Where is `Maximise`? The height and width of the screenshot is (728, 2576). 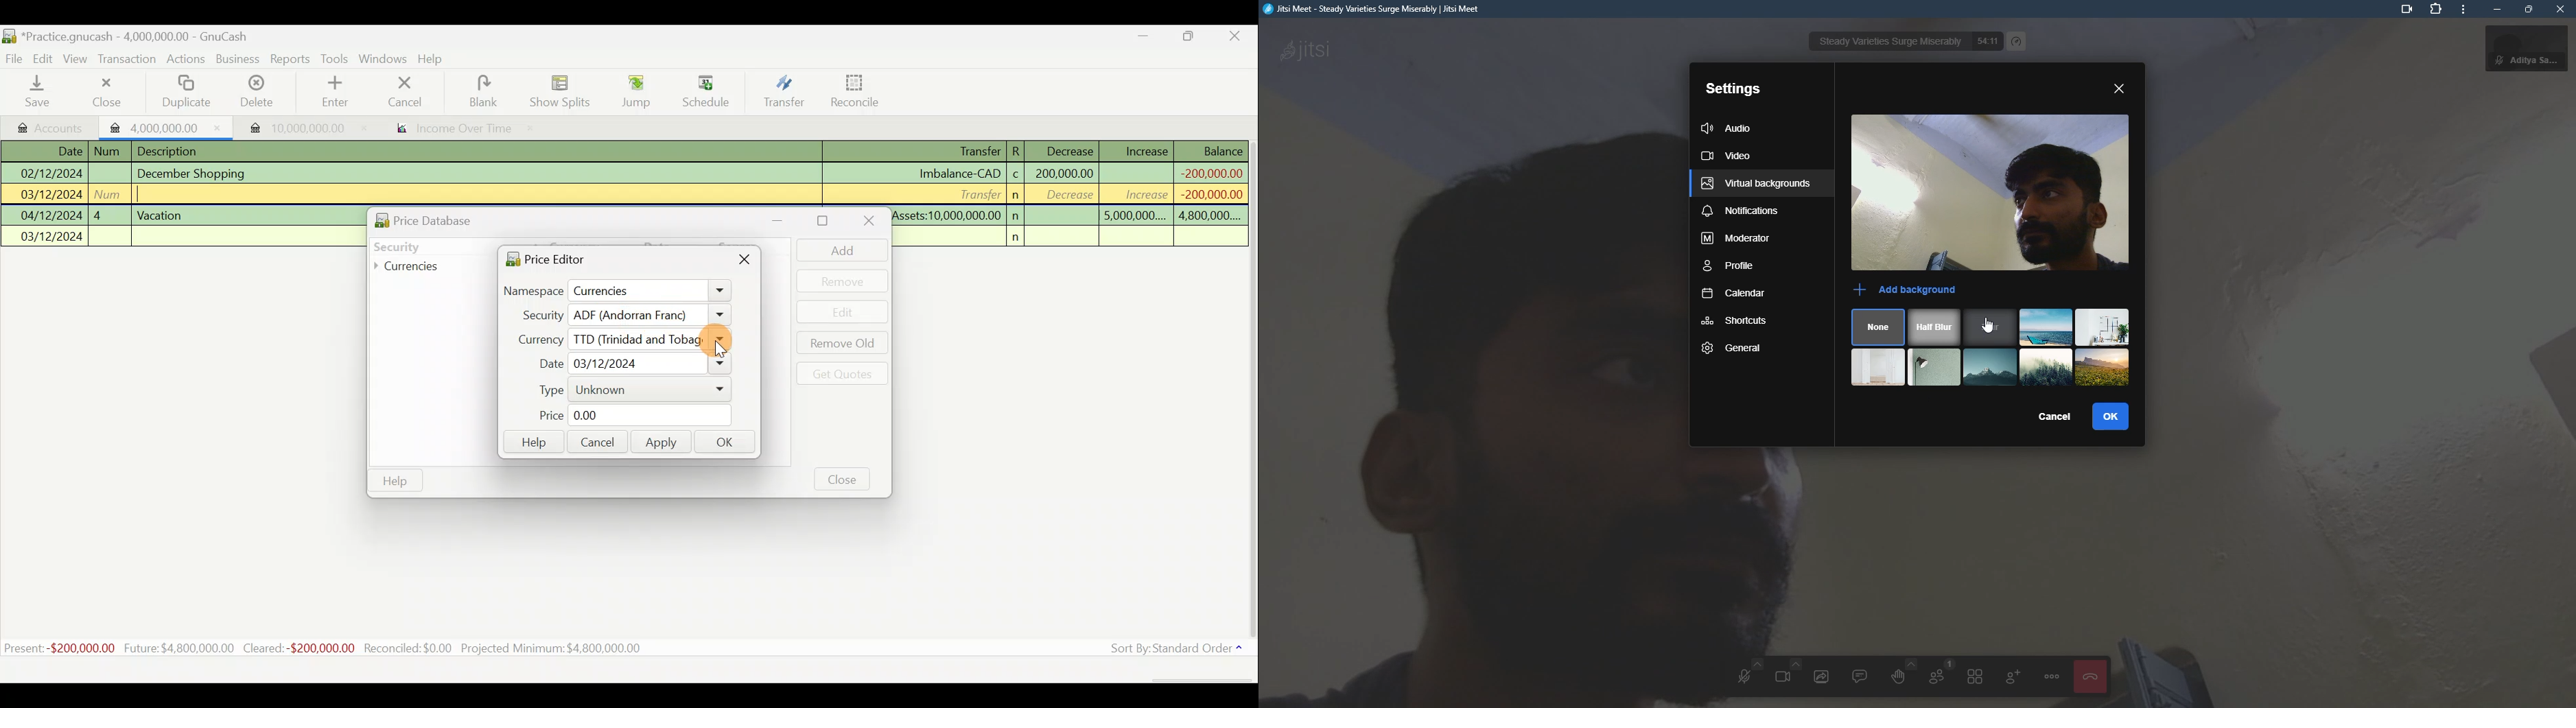 Maximise is located at coordinates (1197, 38).